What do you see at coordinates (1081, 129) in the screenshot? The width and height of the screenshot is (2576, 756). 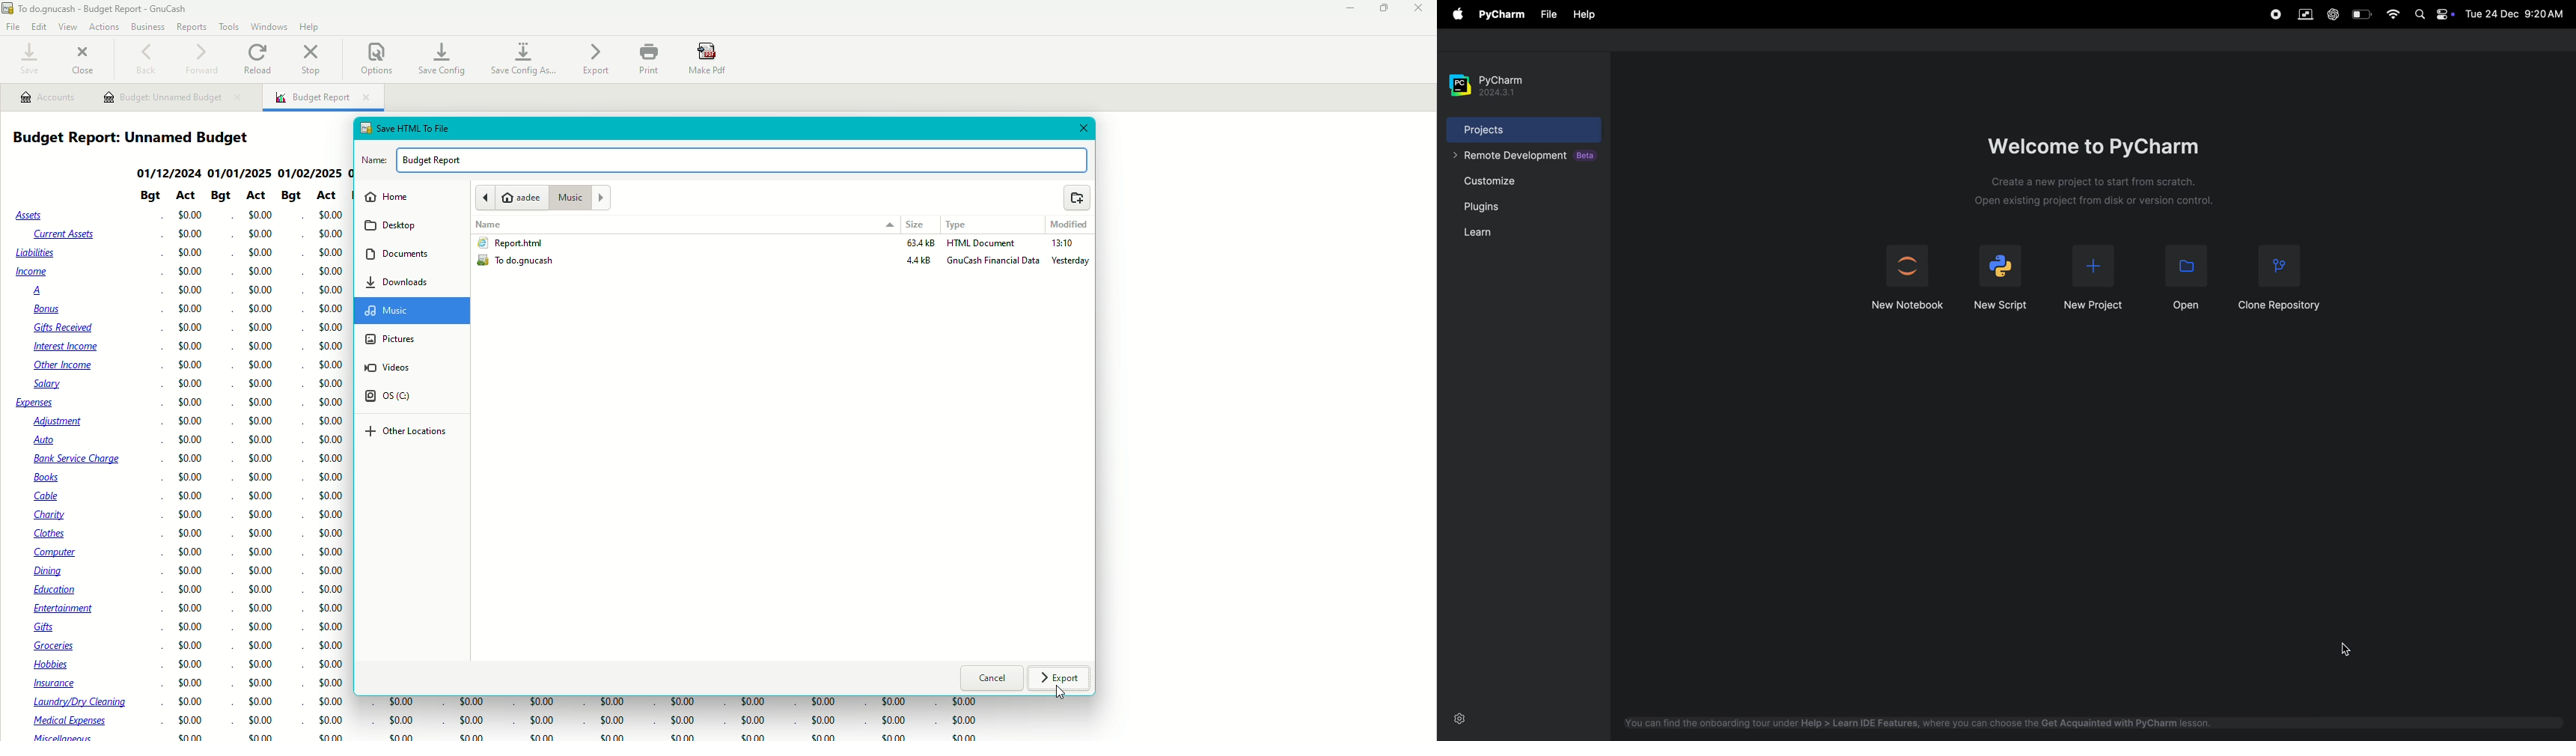 I see `Close` at bounding box center [1081, 129].